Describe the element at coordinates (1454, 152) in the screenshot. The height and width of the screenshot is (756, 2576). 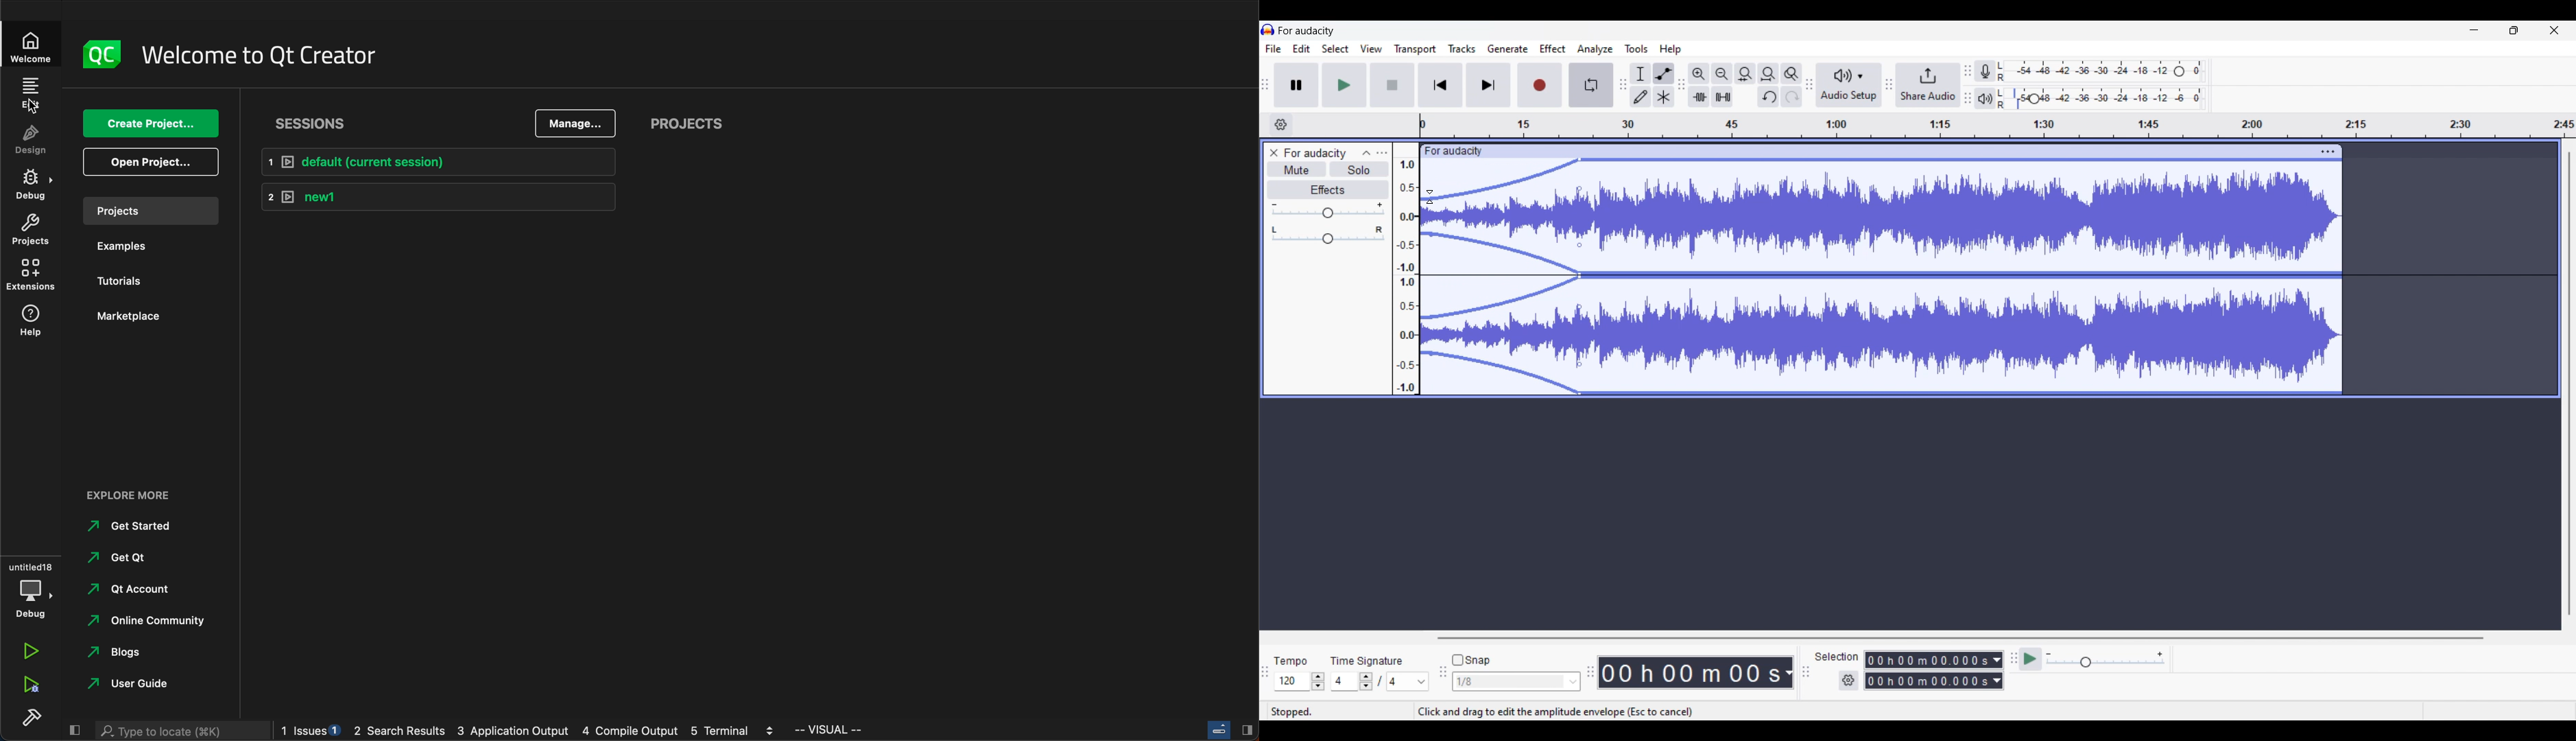
I see `for audacity` at that location.